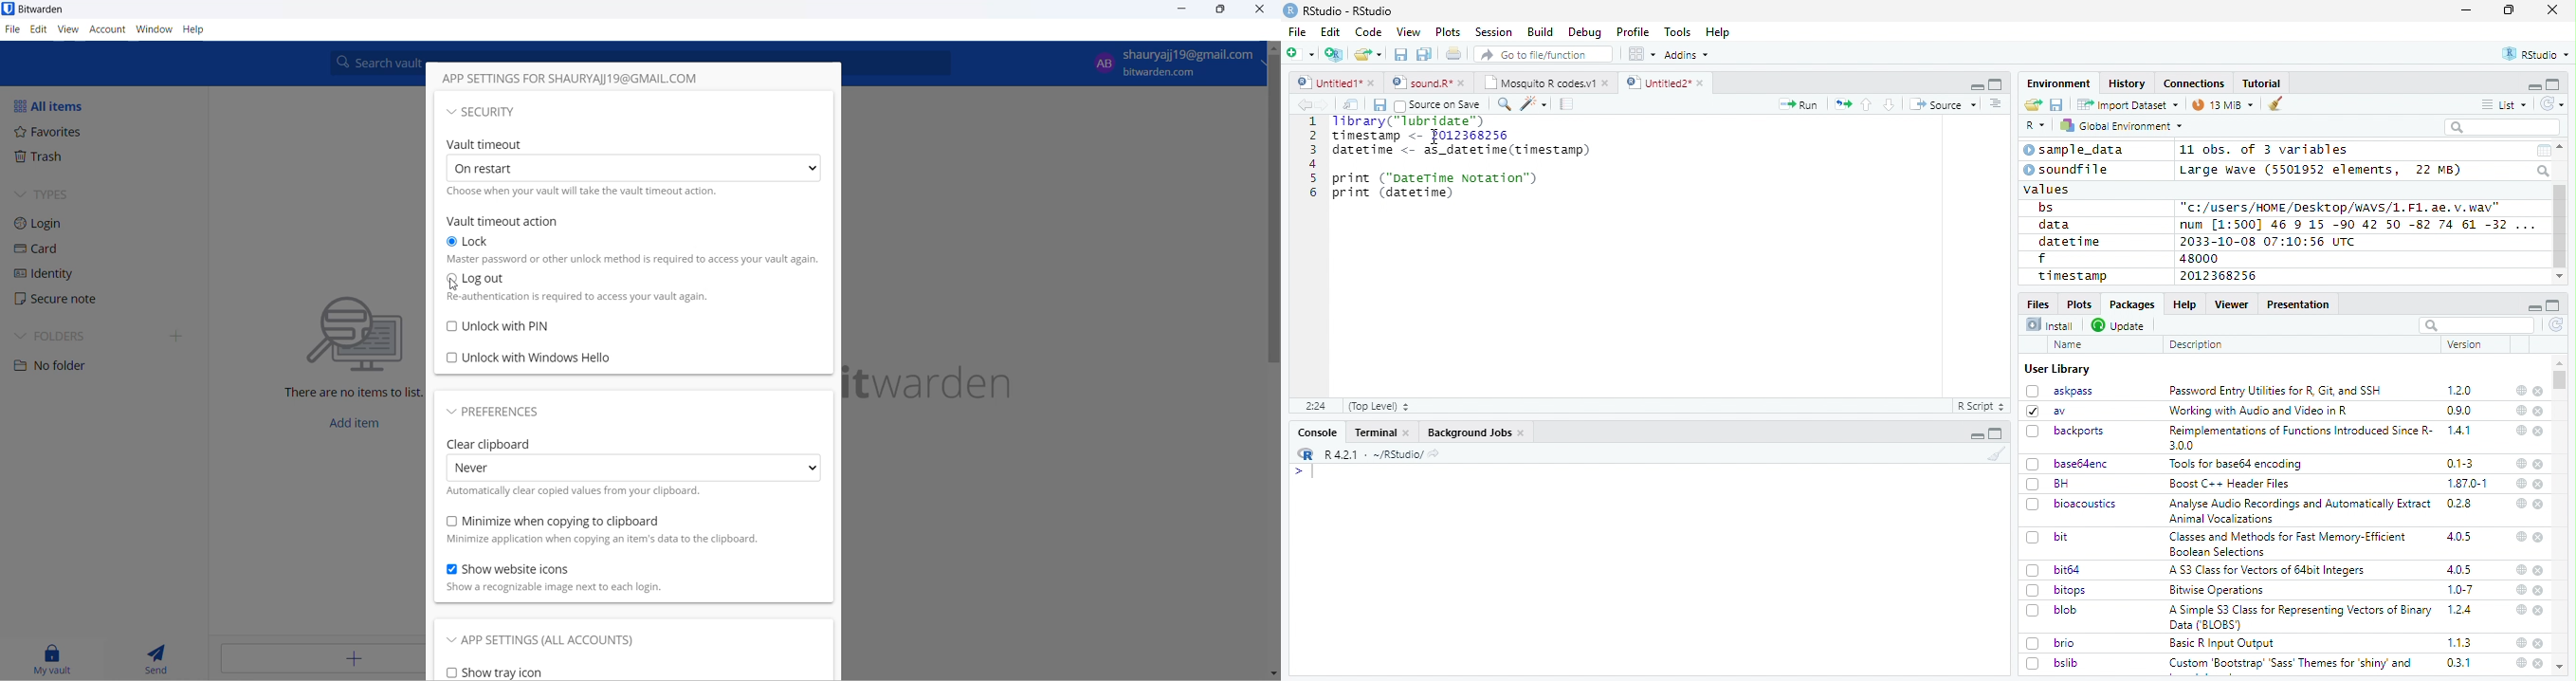  What do you see at coordinates (2057, 369) in the screenshot?
I see `User Library` at bounding box center [2057, 369].